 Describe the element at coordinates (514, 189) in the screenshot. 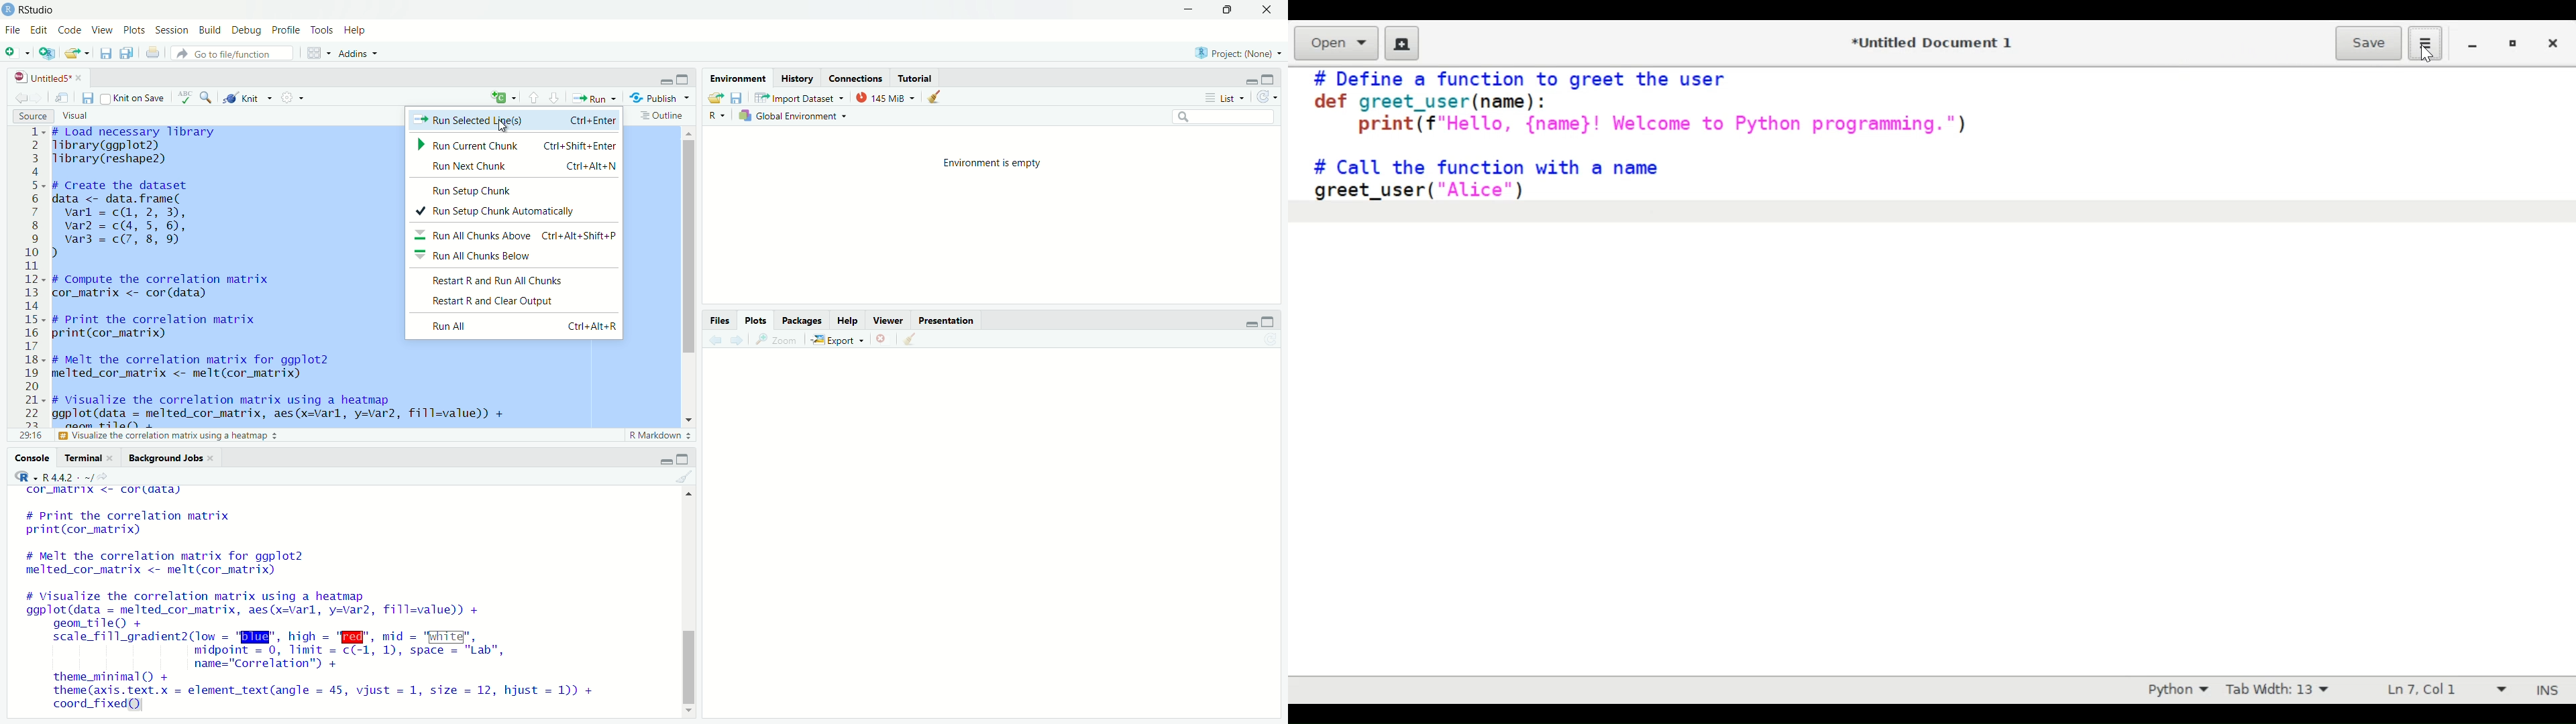

I see `run setup chunk` at that location.